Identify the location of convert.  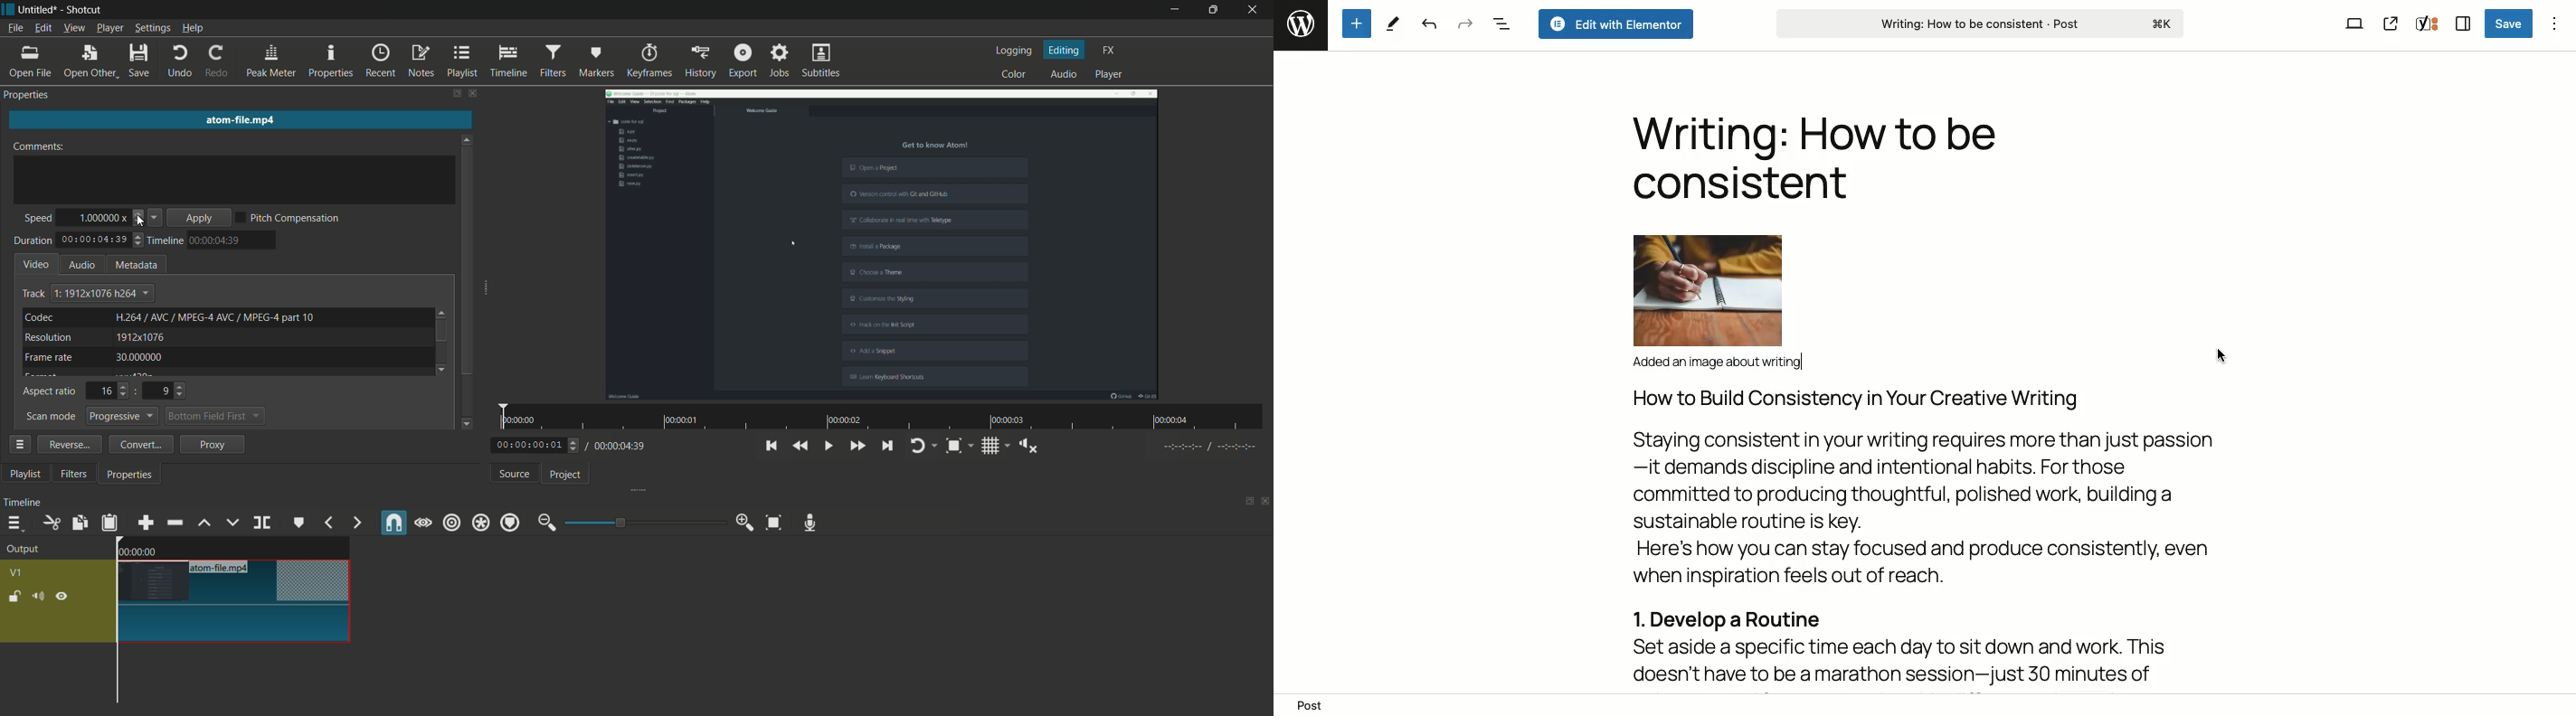
(137, 444).